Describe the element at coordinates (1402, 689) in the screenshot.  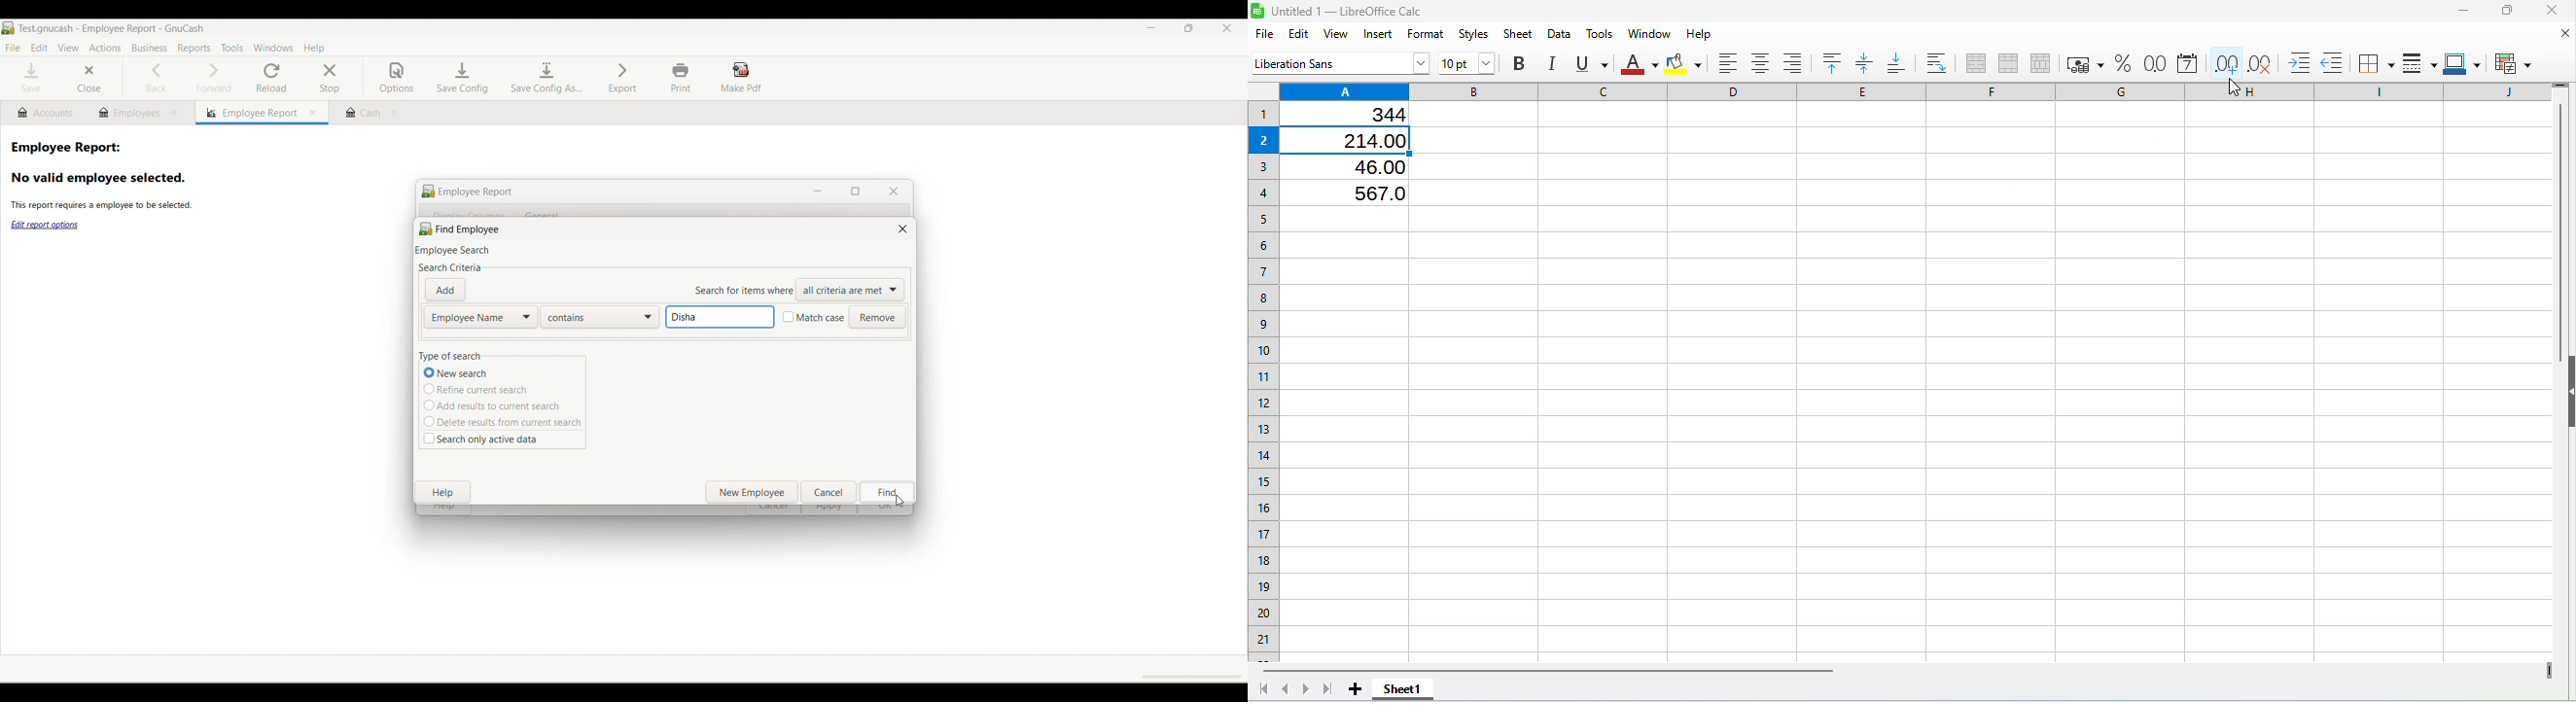
I see `Sheet1` at that location.